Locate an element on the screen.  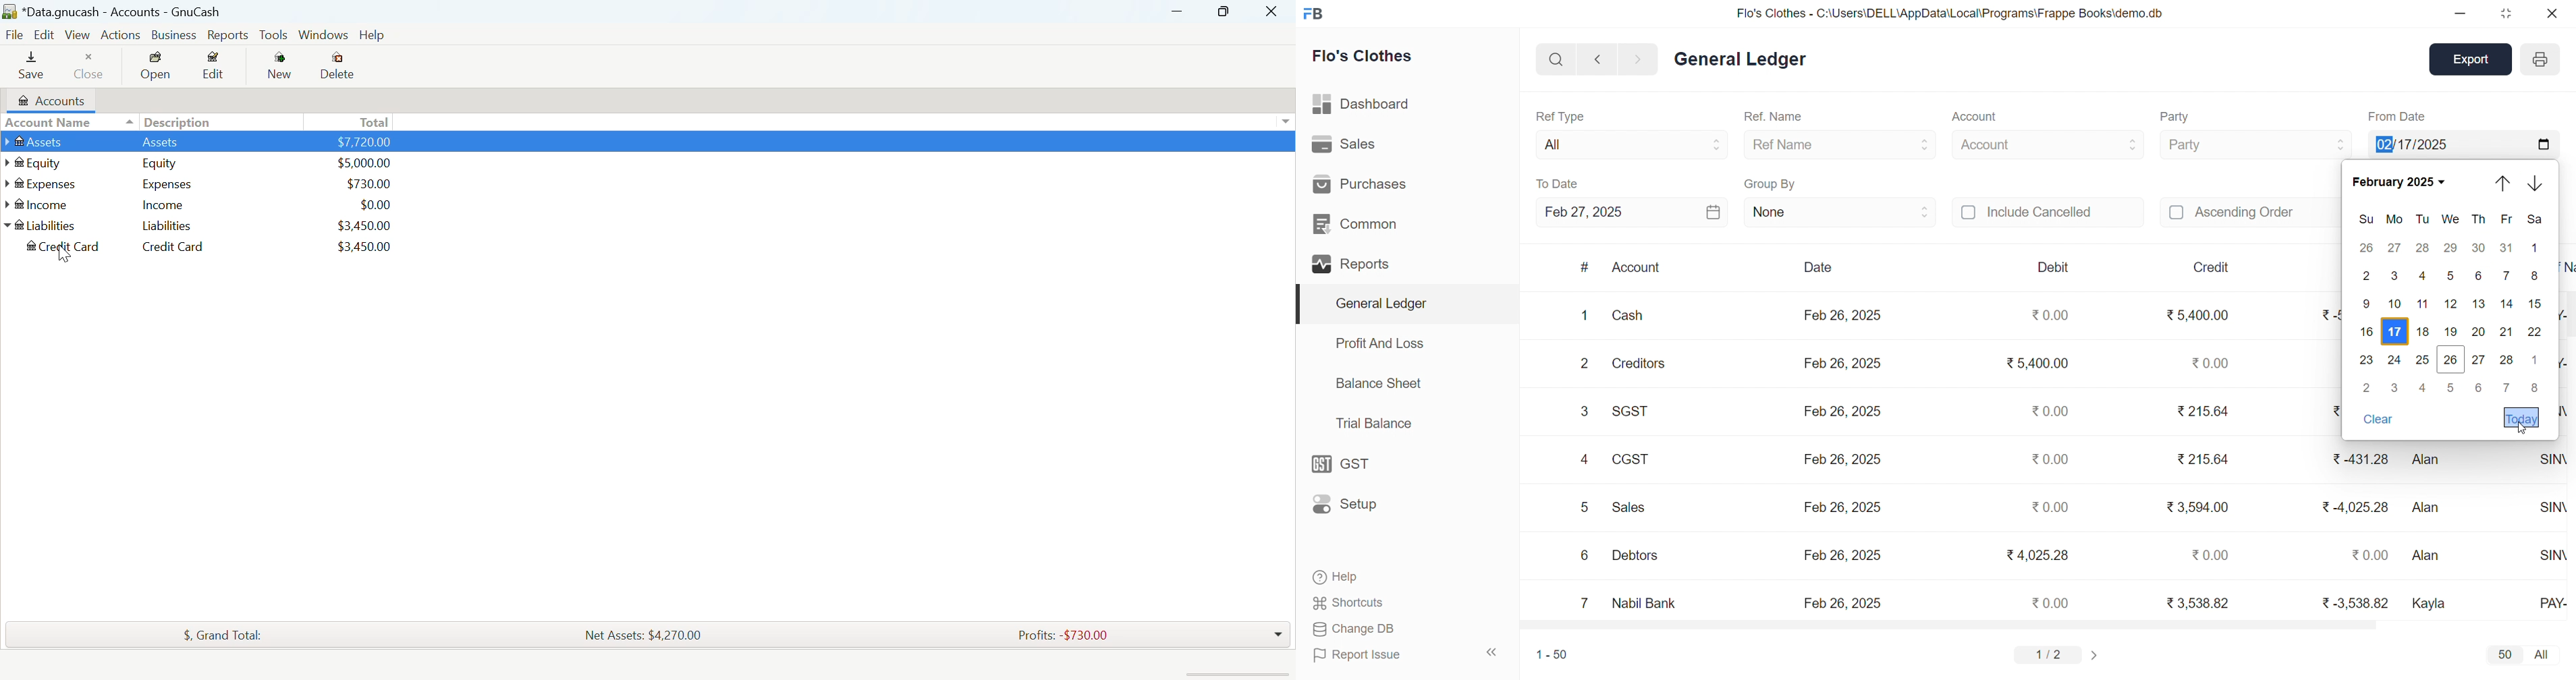
₹-4,025.28 is located at coordinates (2355, 506).